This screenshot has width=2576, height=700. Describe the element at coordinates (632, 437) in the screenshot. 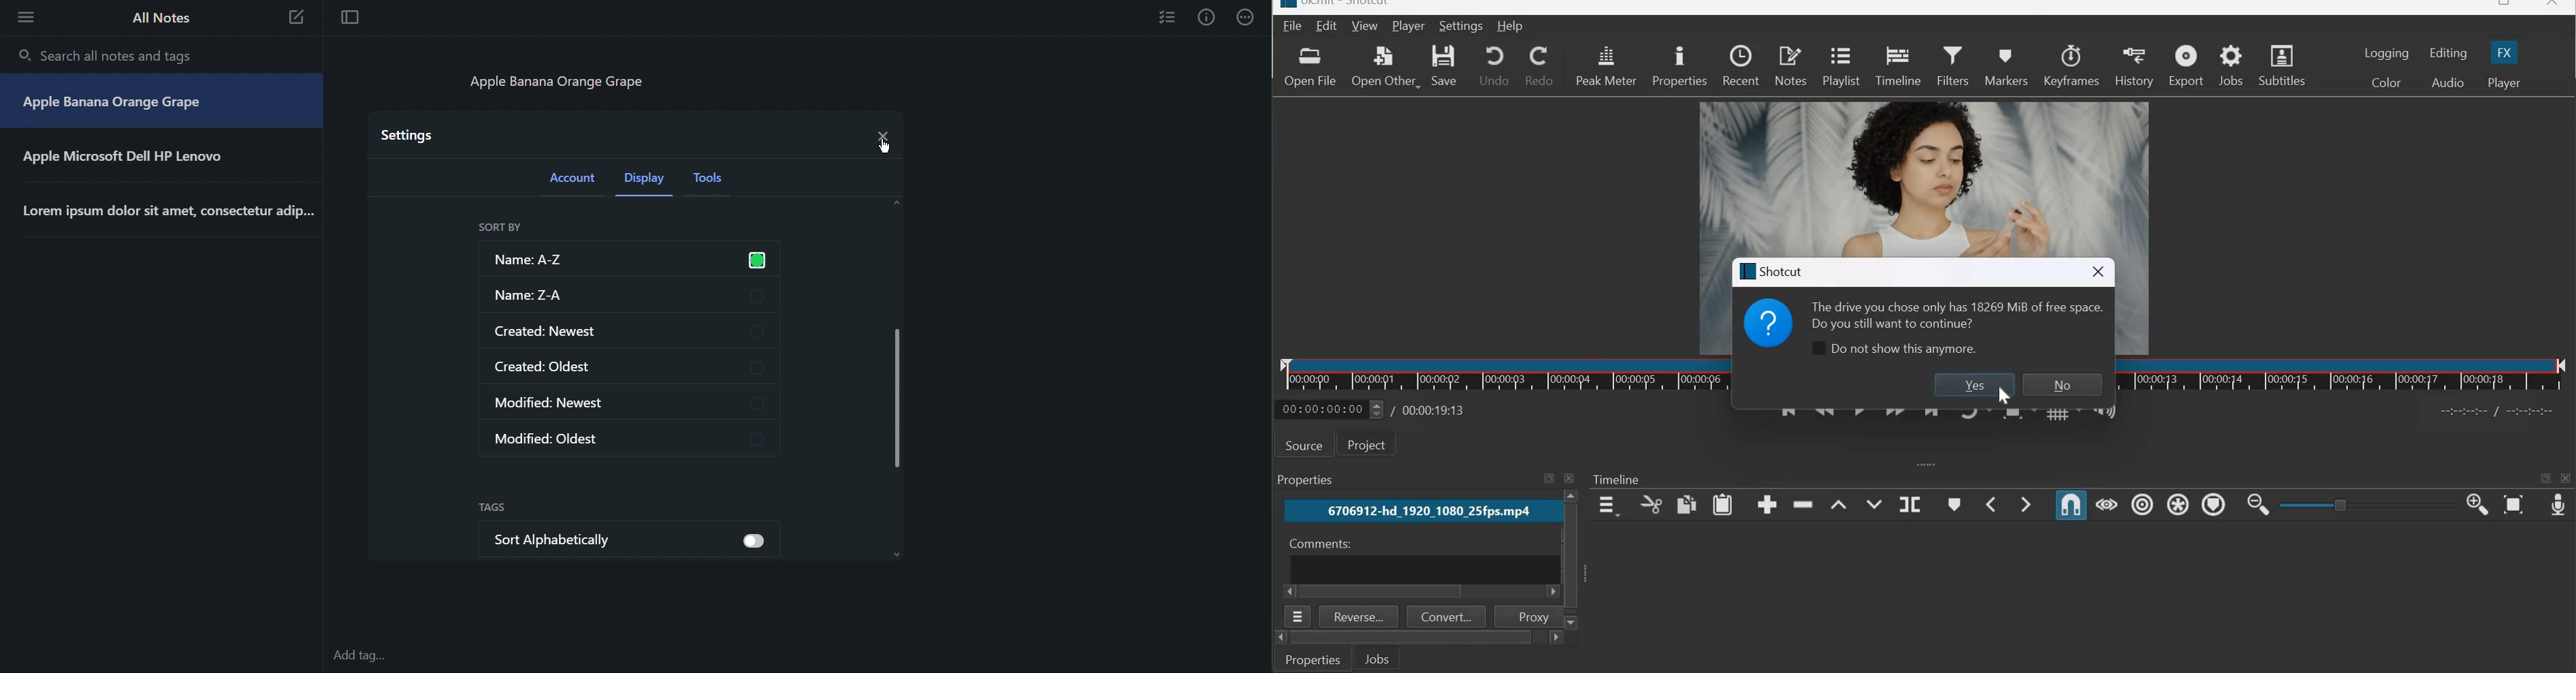

I see `Modified: Oldest` at that location.